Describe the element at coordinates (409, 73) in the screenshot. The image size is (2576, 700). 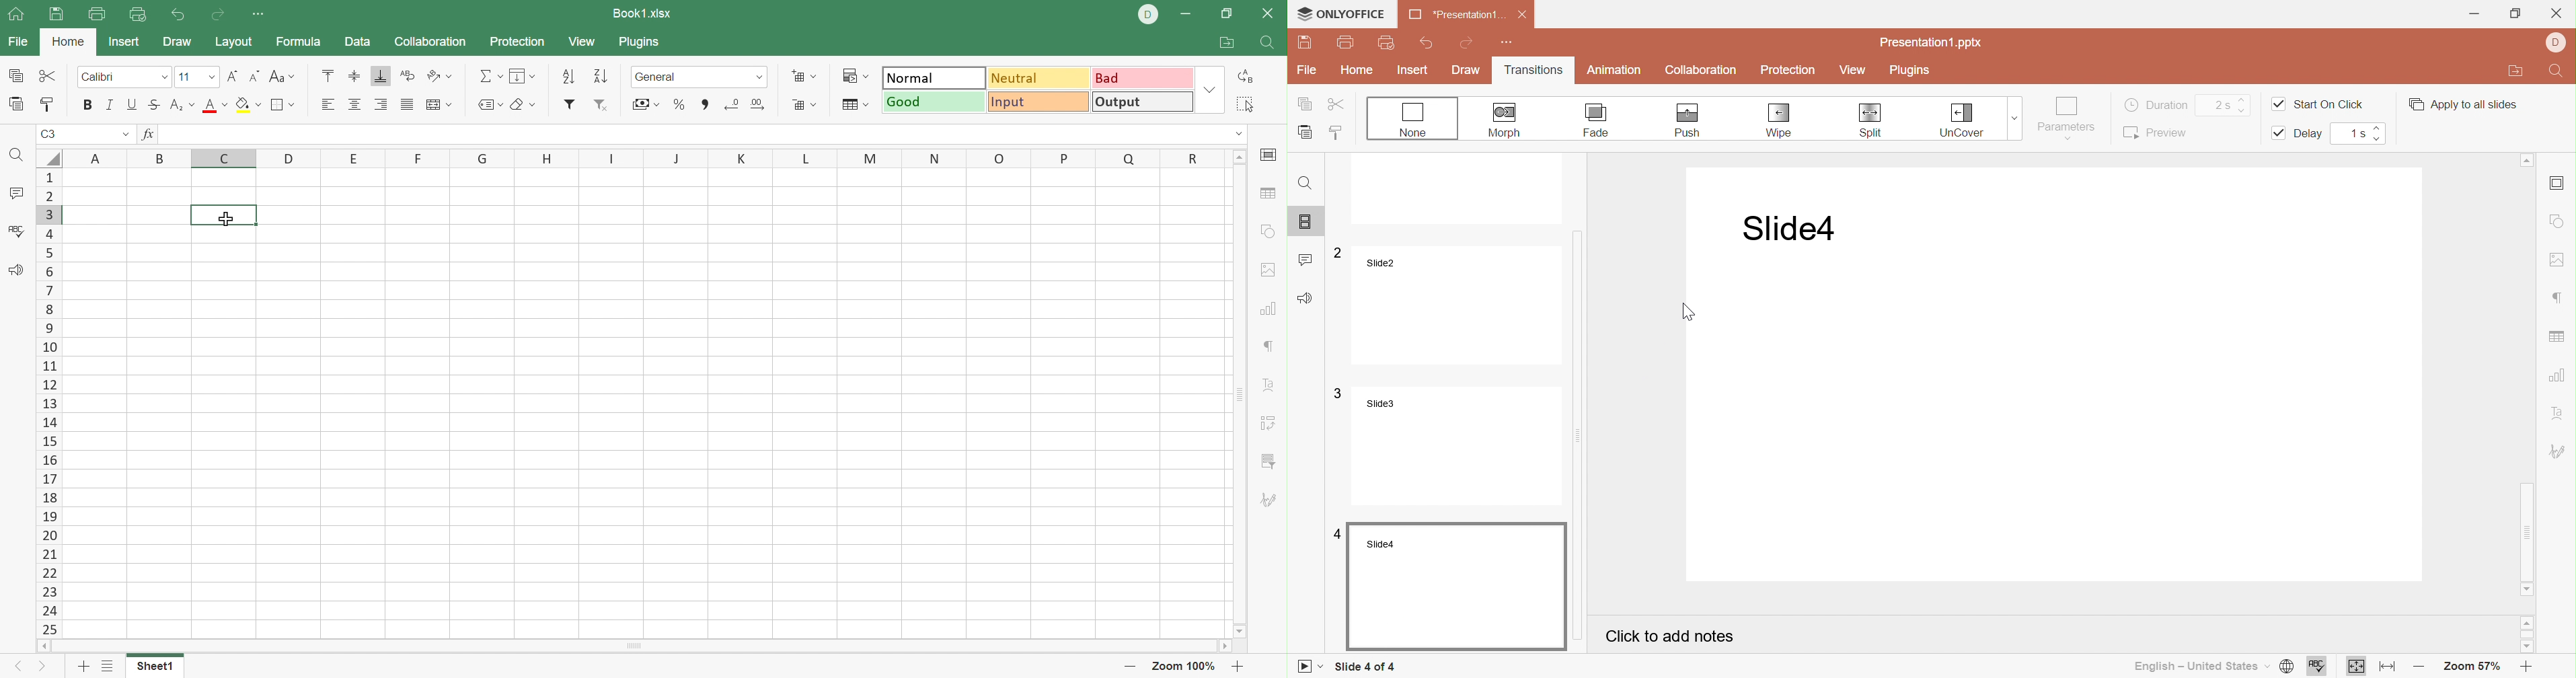
I see `Wrap text` at that location.